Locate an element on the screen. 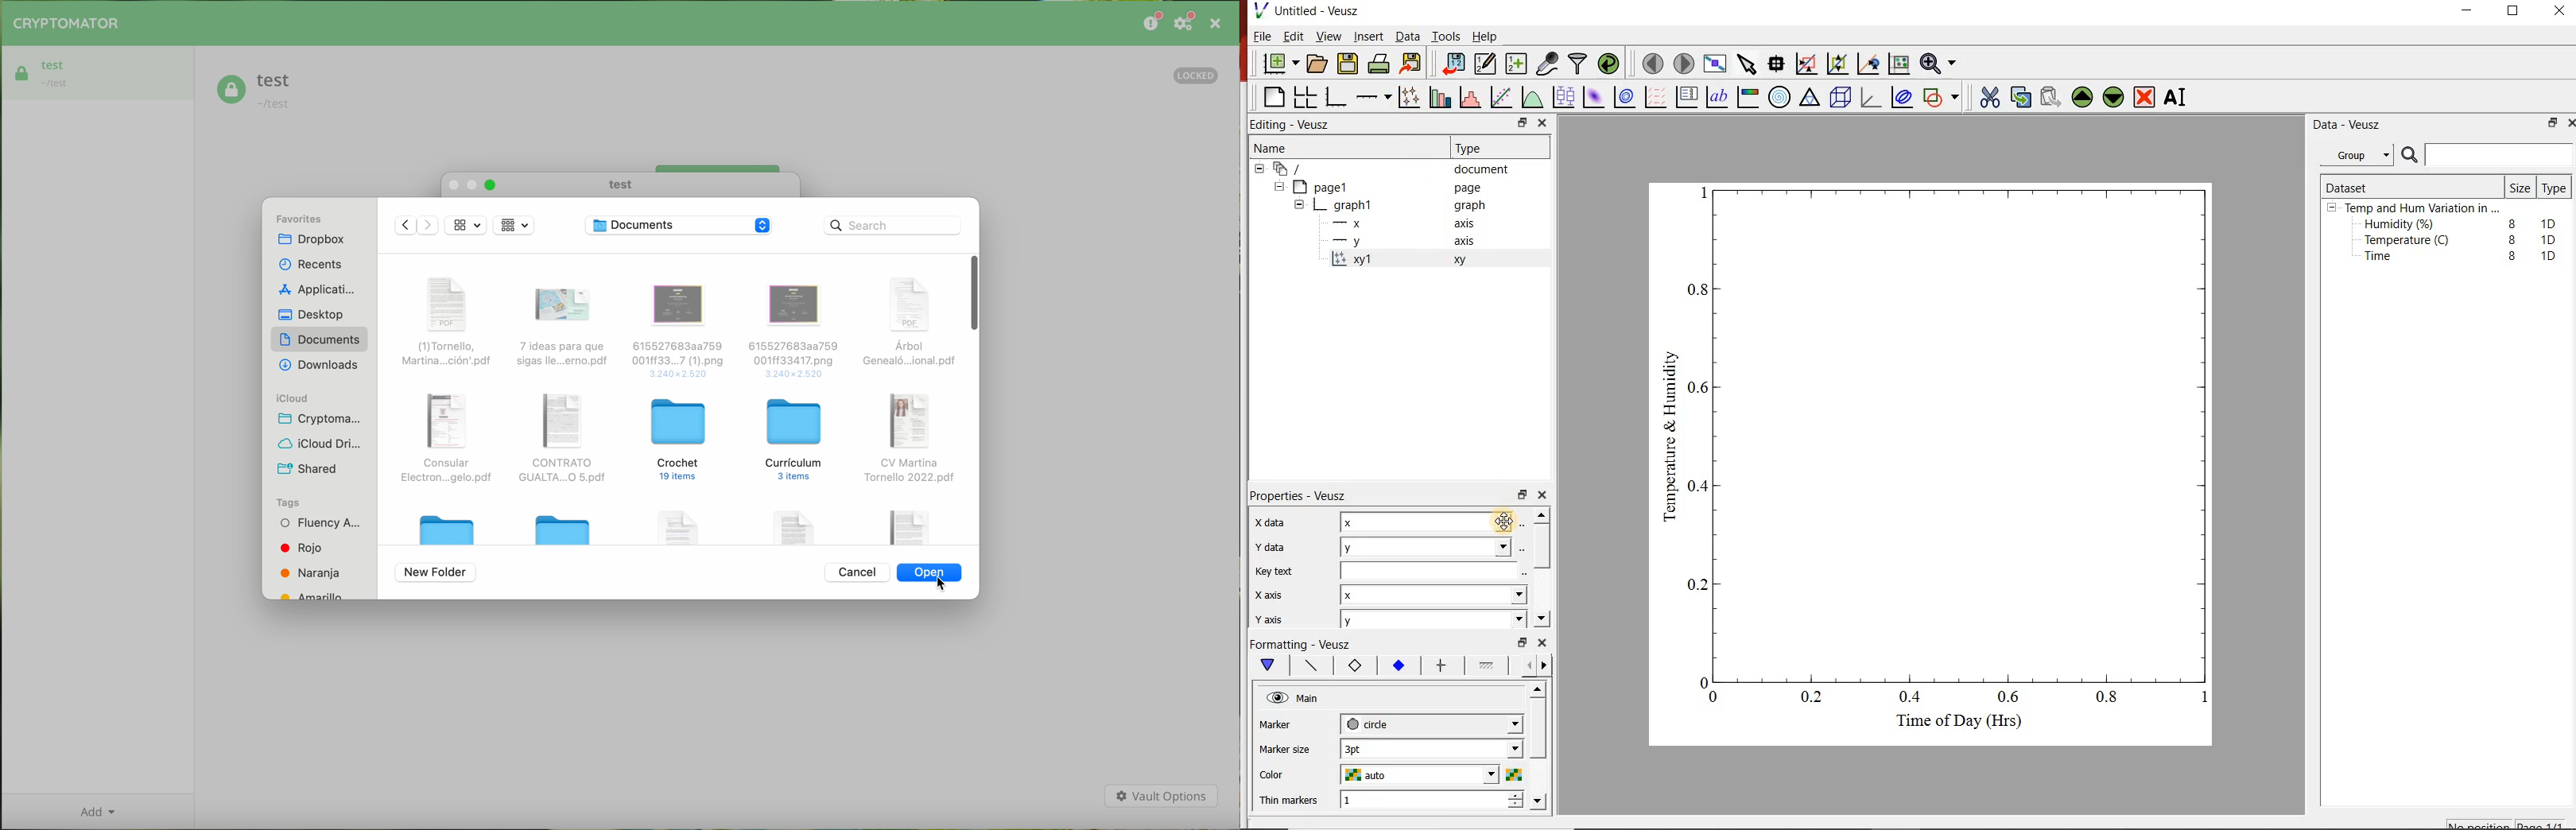  0.2 is located at coordinates (1814, 698).